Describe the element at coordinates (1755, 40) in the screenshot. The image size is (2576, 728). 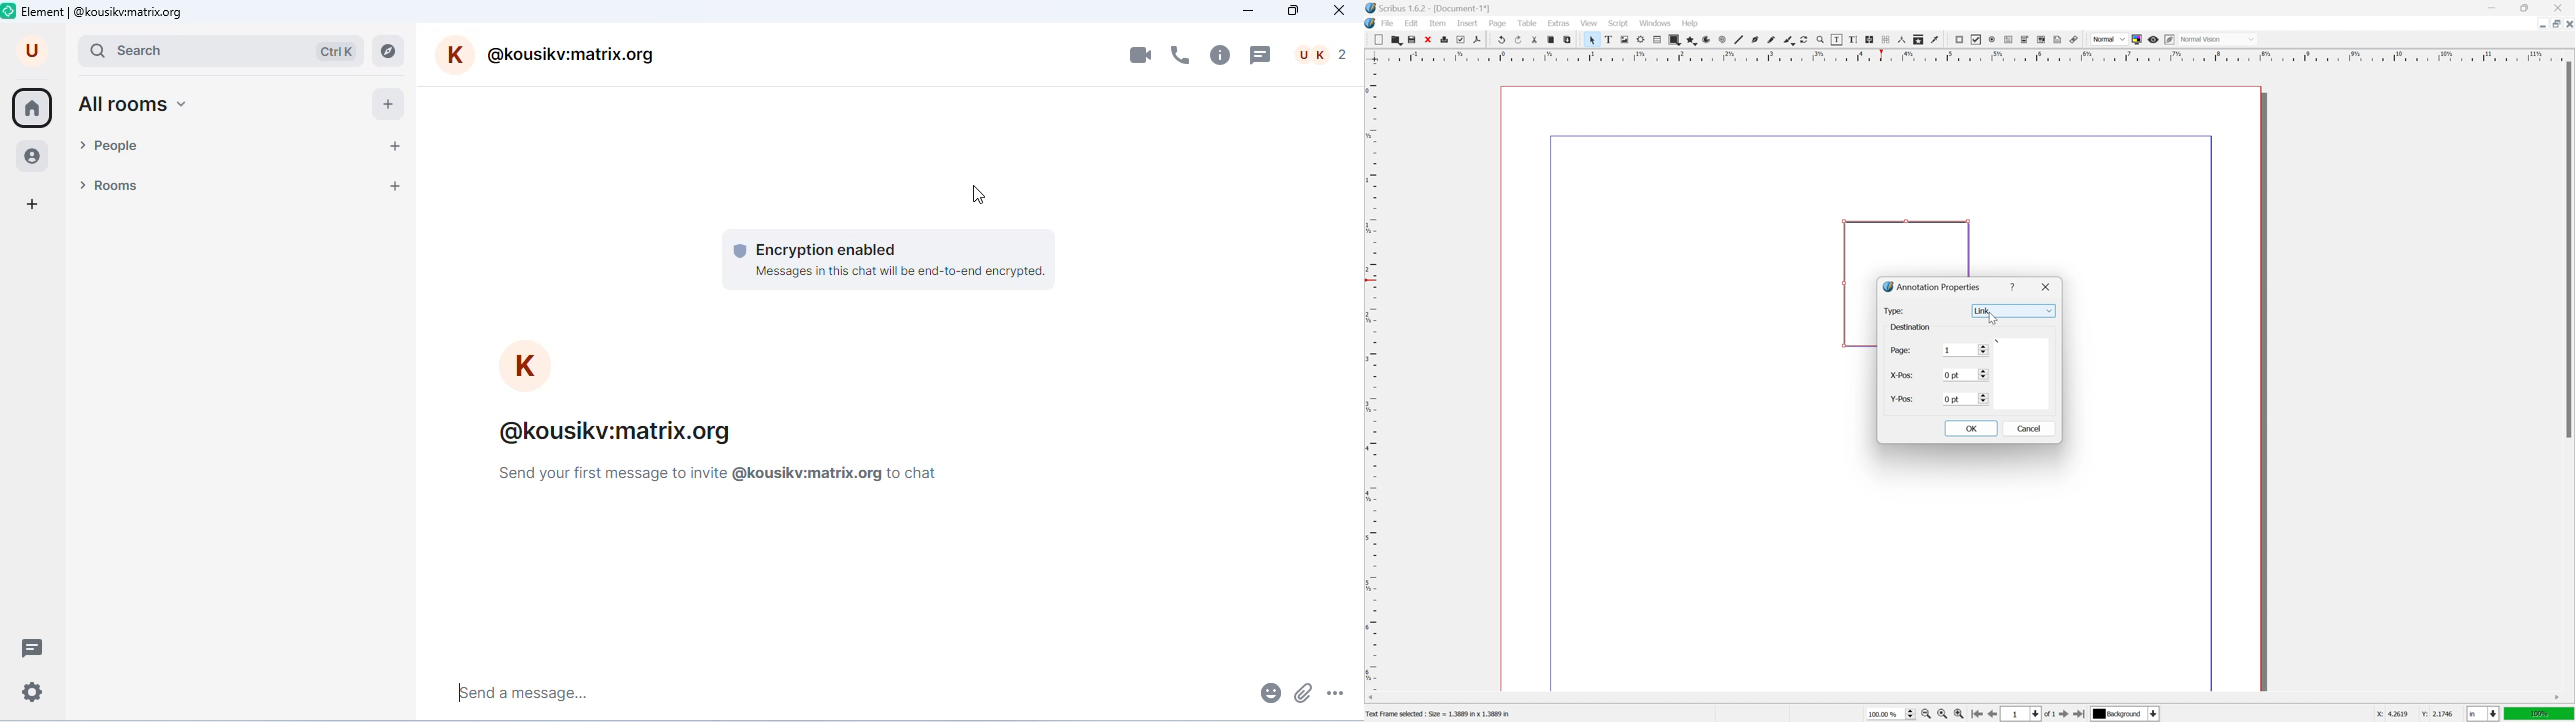
I see `bezier curve` at that location.